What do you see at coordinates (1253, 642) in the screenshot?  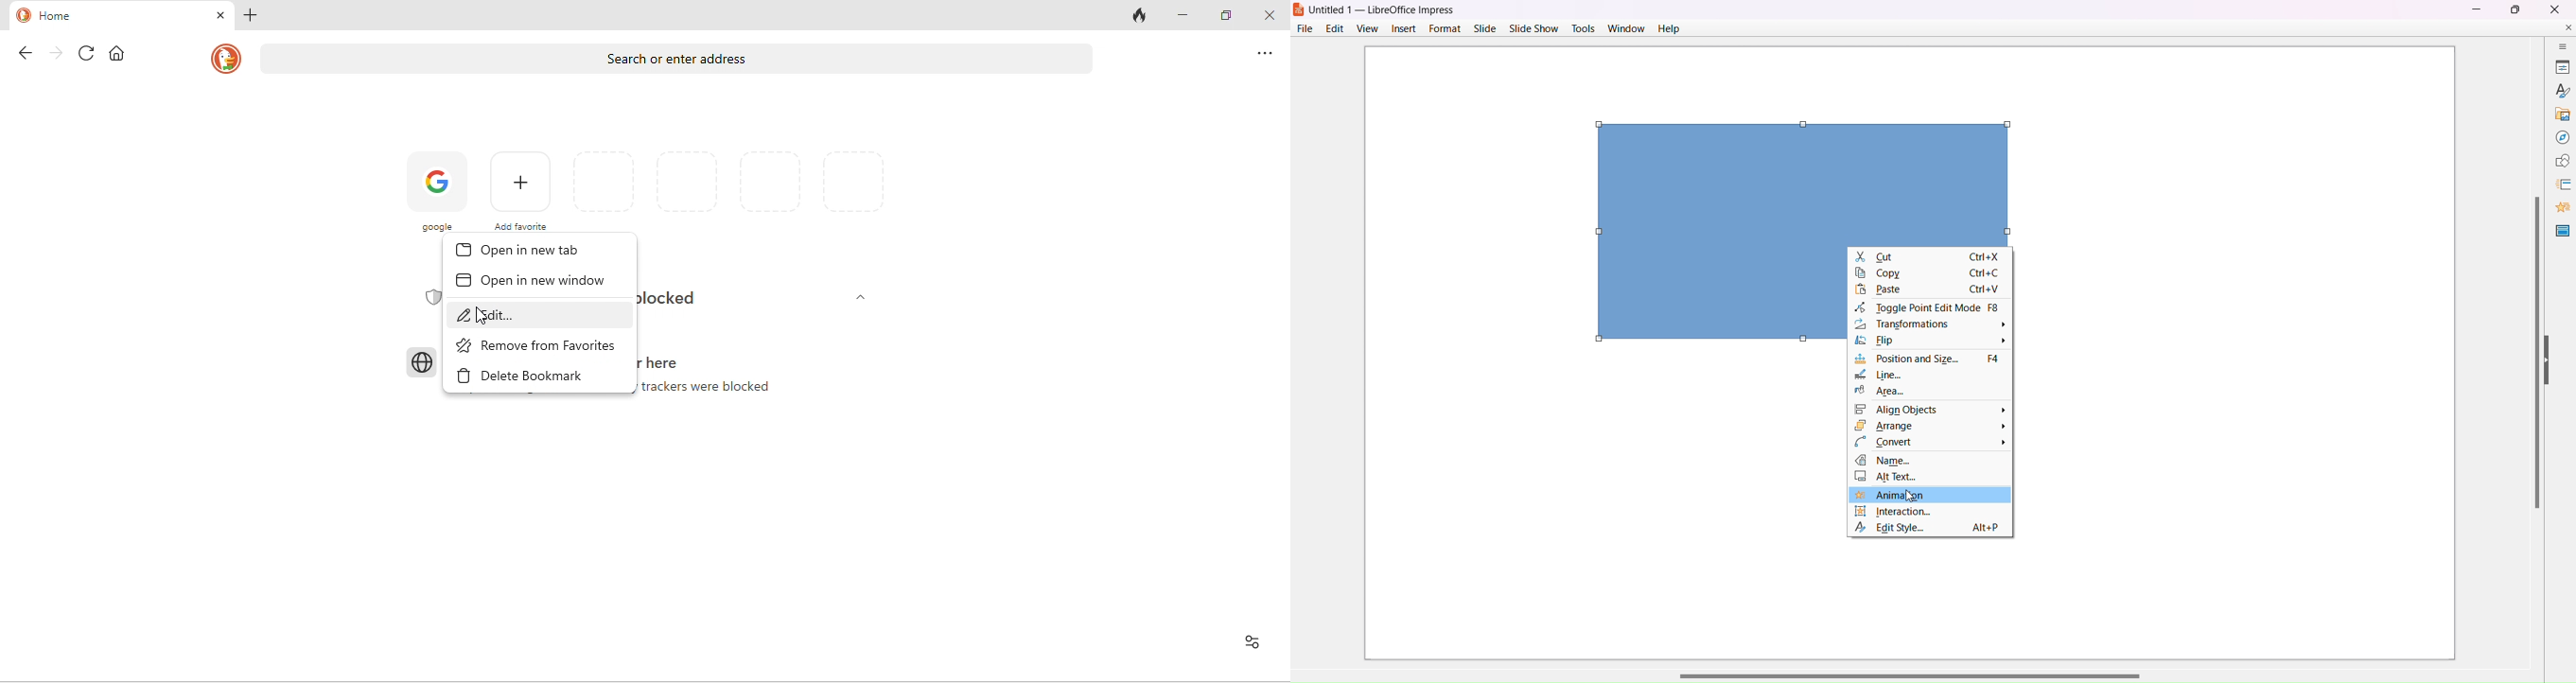 I see `View site information` at bounding box center [1253, 642].